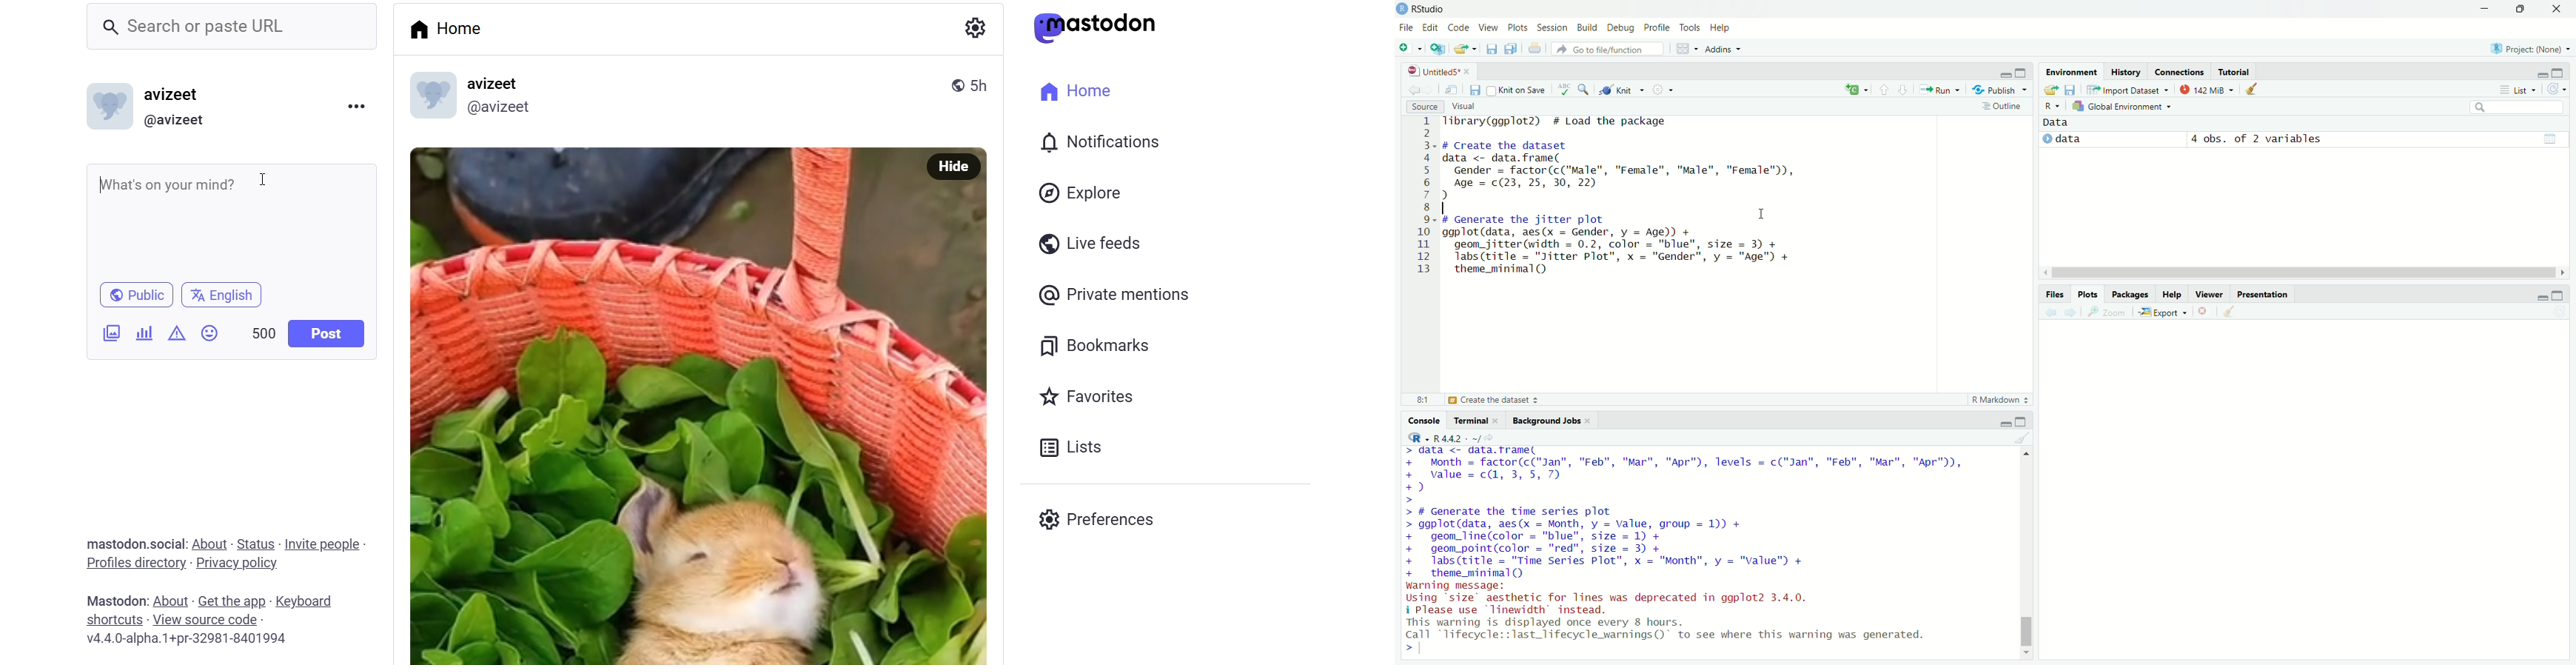 The image size is (2576, 672). What do you see at coordinates (1592, 420) in the screenshot?
I see `close` at bounding box center [1592, 420].